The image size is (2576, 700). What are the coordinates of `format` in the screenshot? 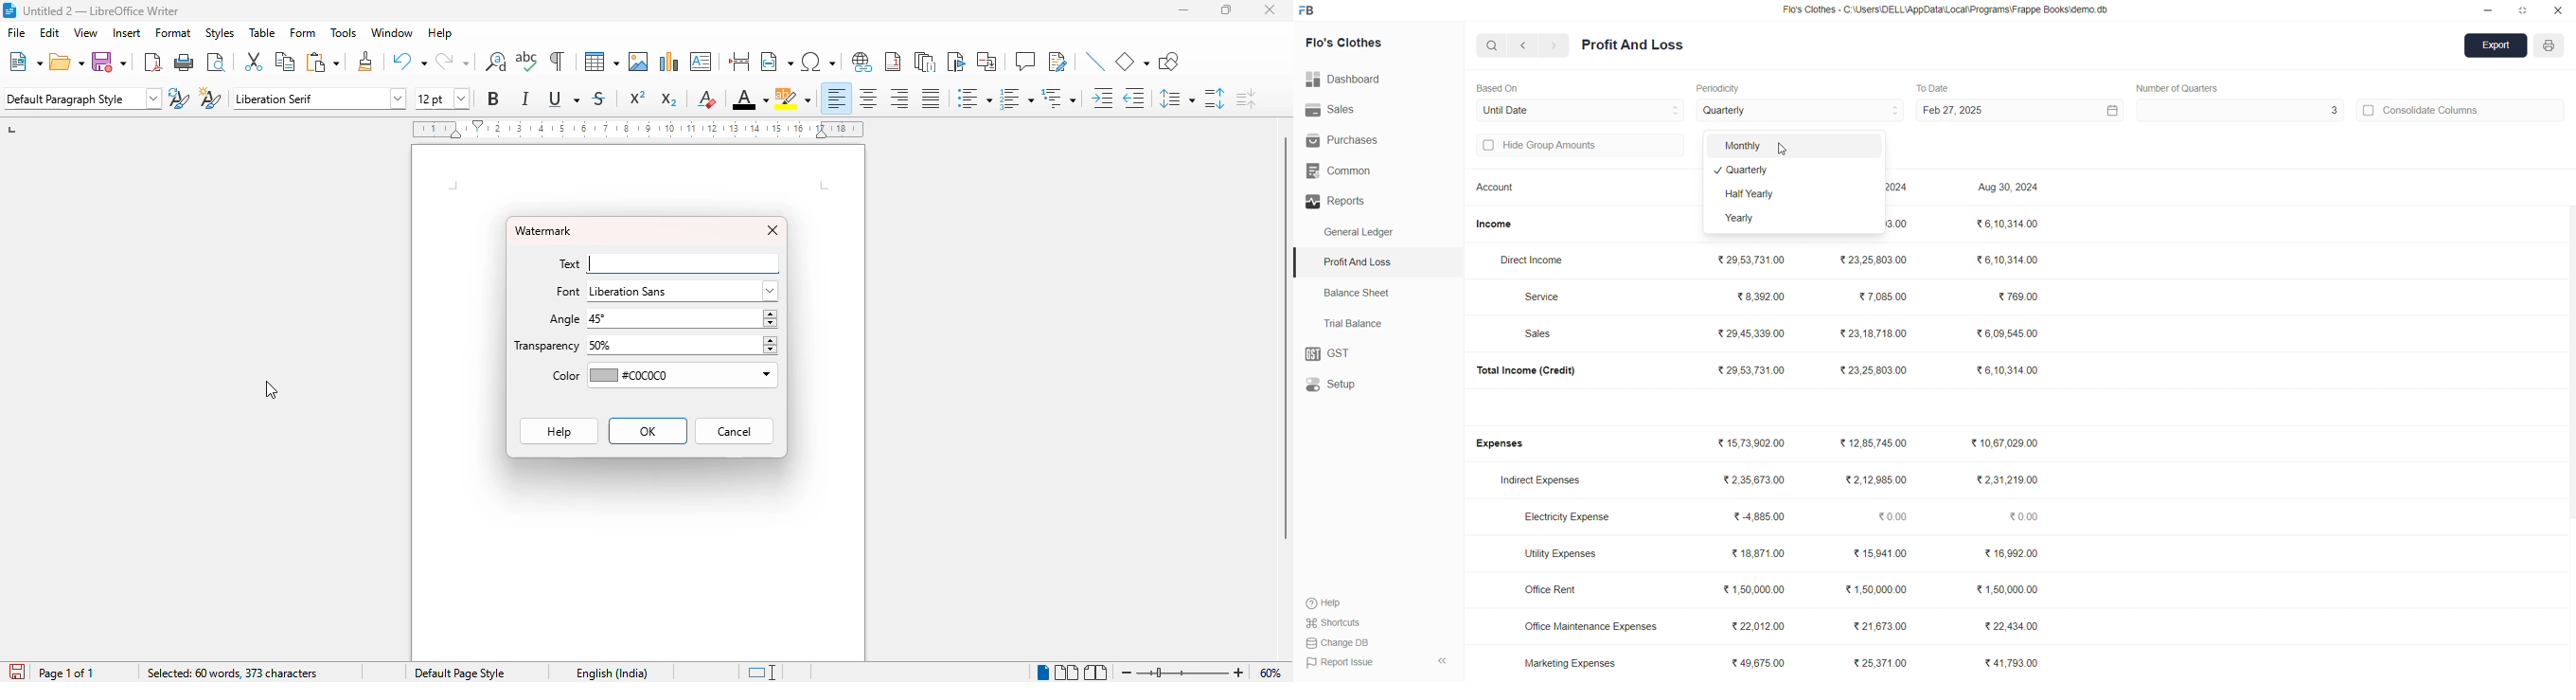 It's located at (174, 32).